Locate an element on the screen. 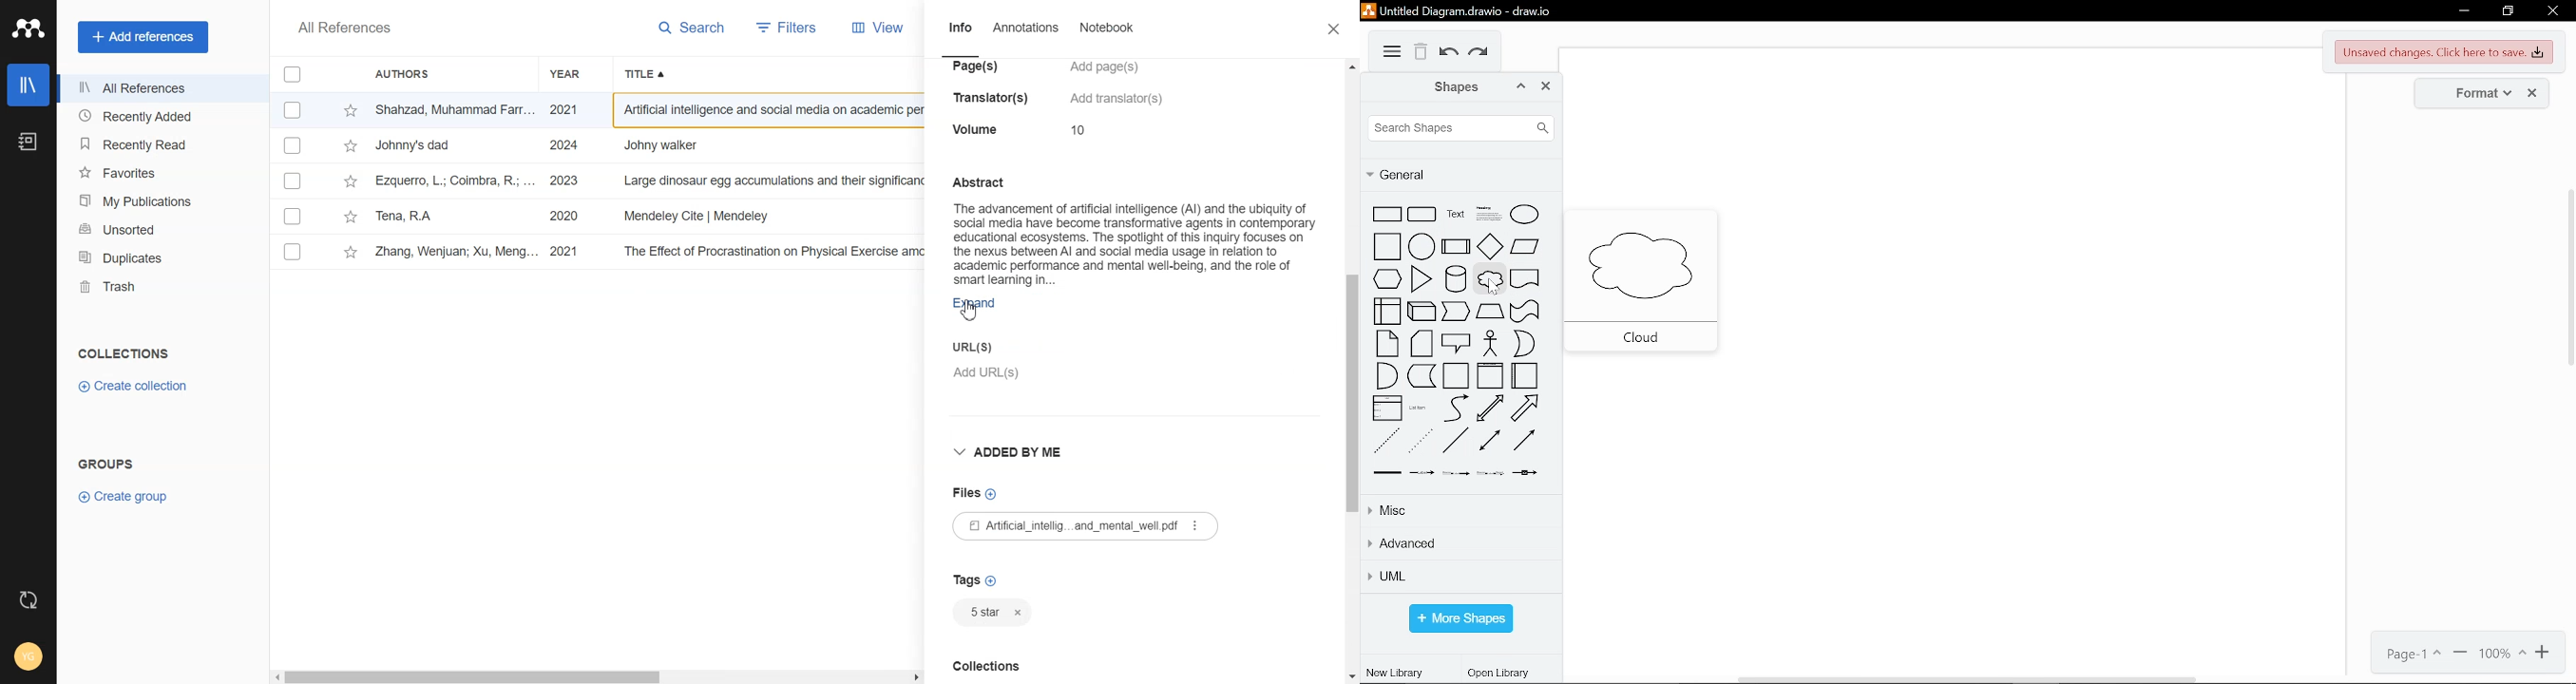 The height and width of the screenshot is (700, 2576). cloud is located at coordinates (1489, 279).